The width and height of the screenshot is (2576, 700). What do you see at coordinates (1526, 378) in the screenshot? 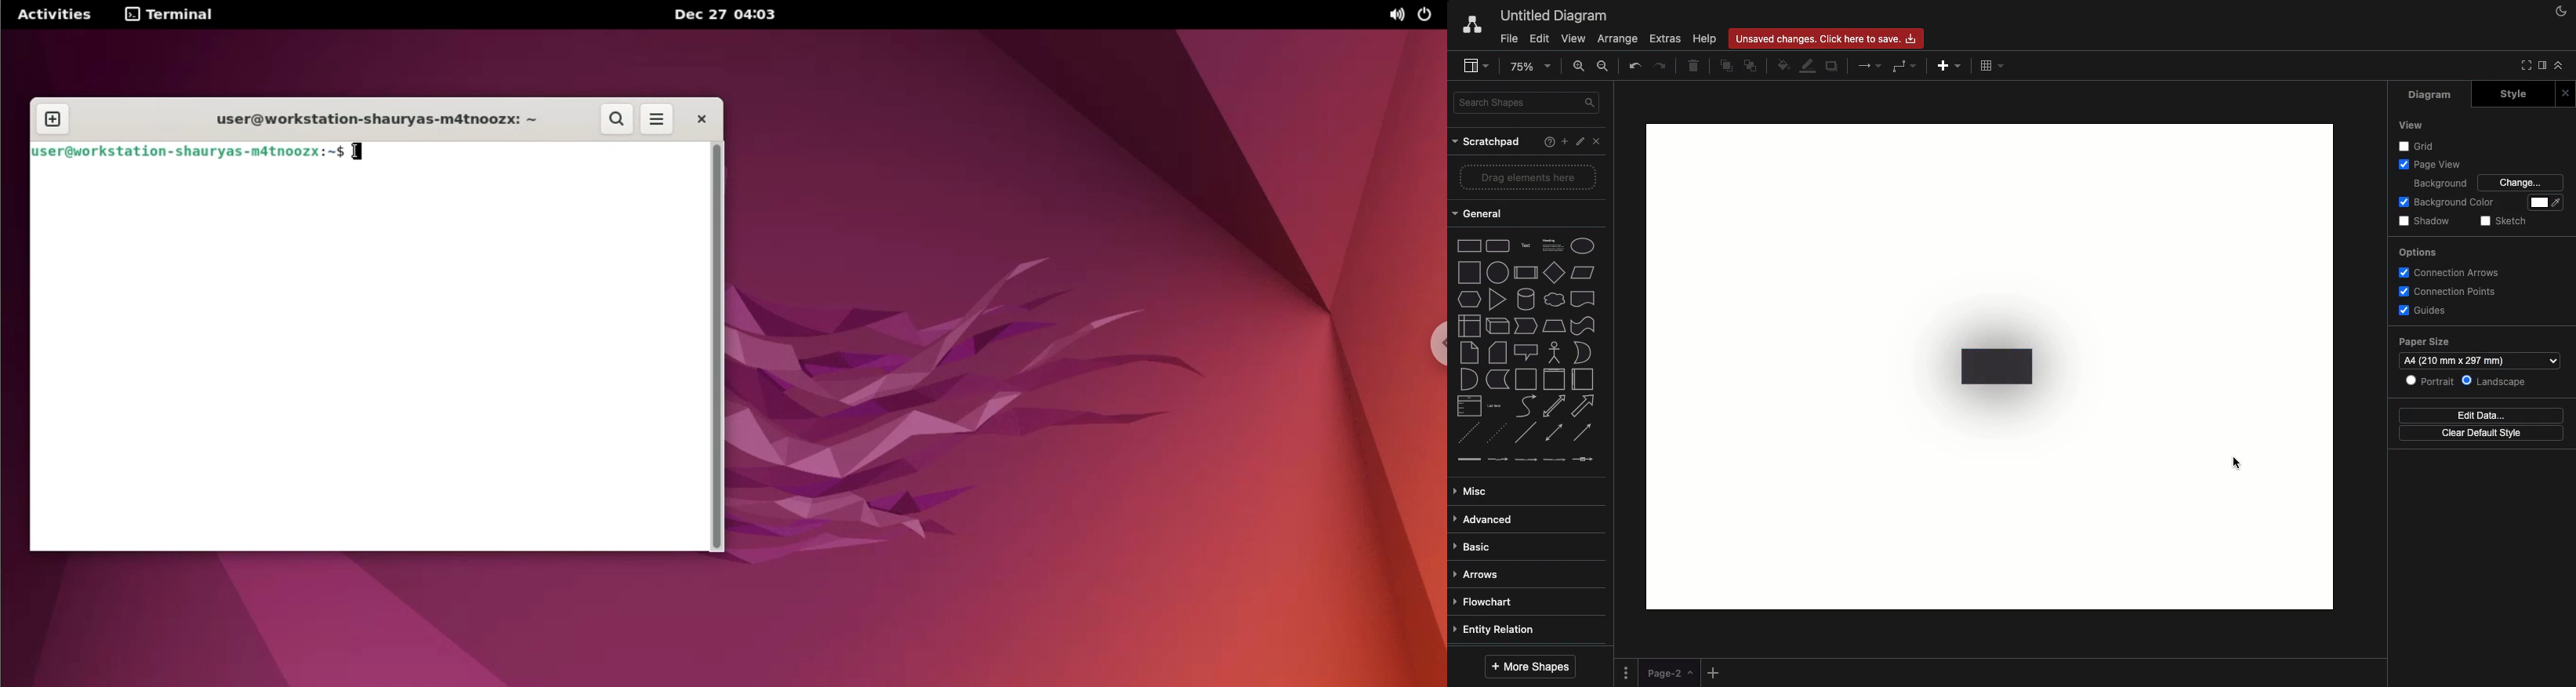
I see `container` at bounding box center [1526, 378].